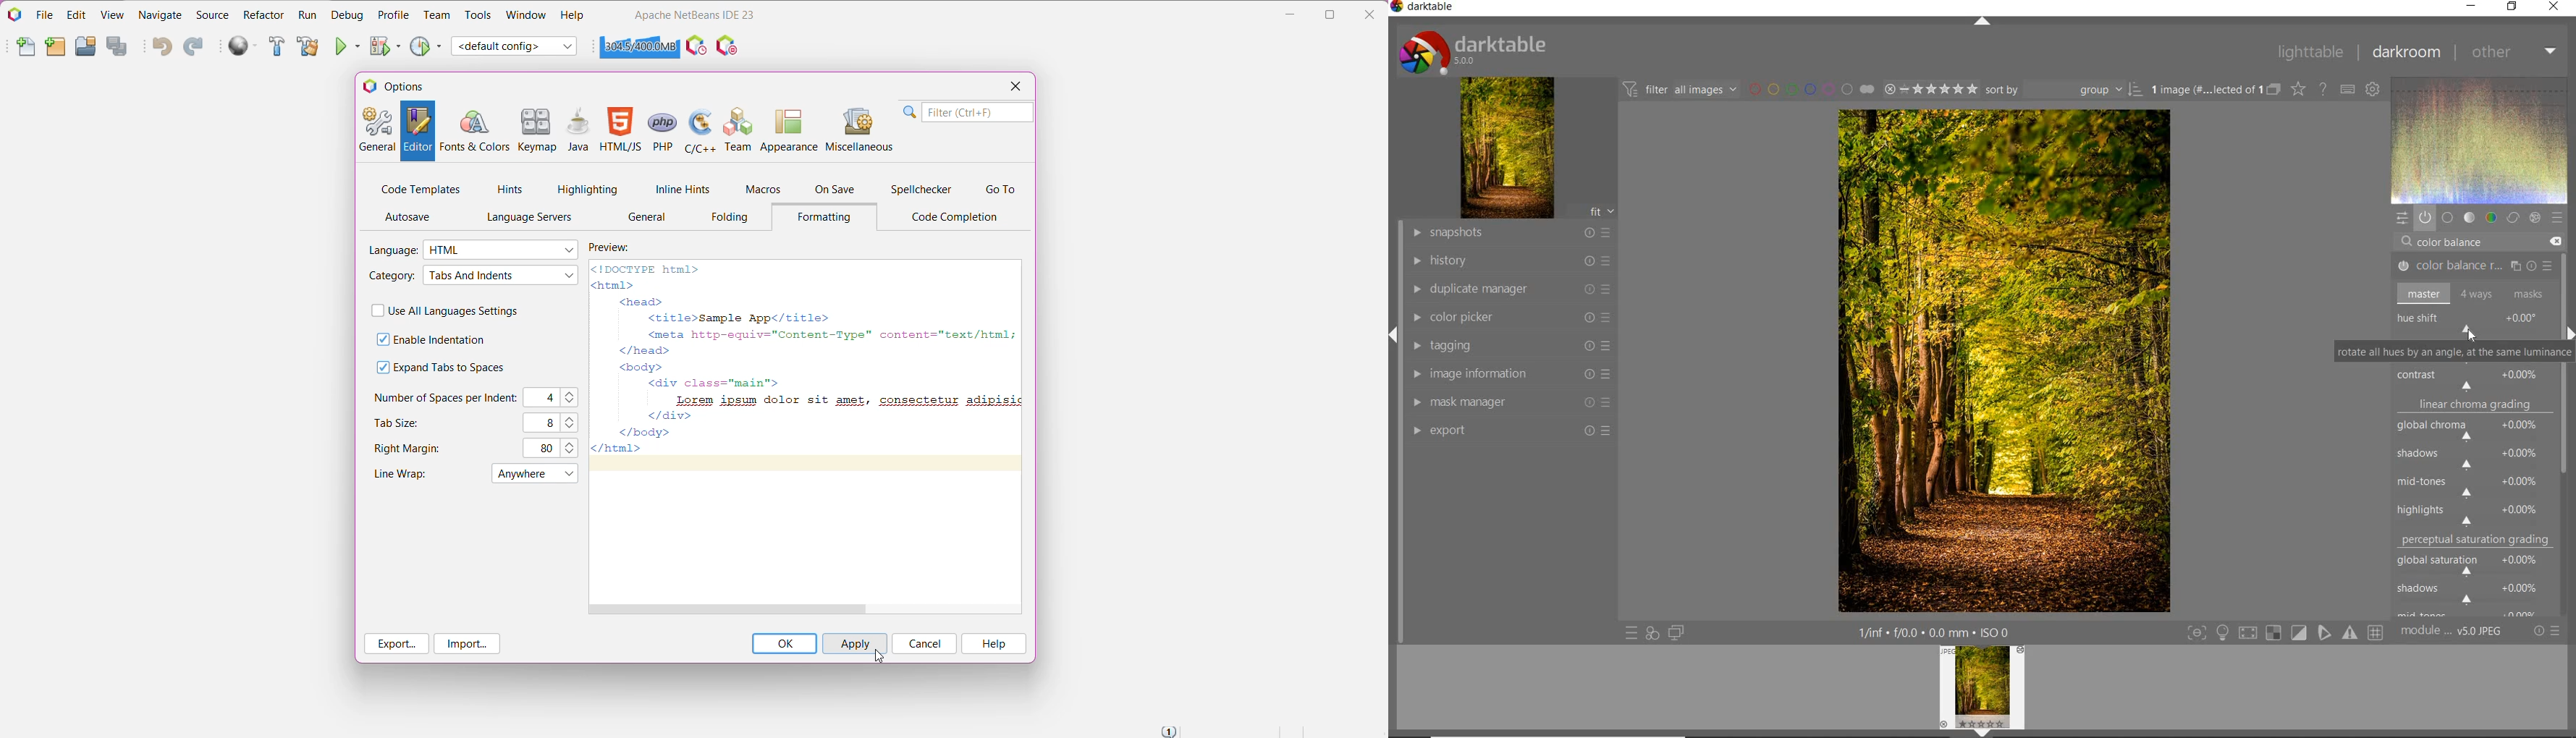 This screenshot has width=2576, height=756. I want to click on mask manager, so click(1512, 402).